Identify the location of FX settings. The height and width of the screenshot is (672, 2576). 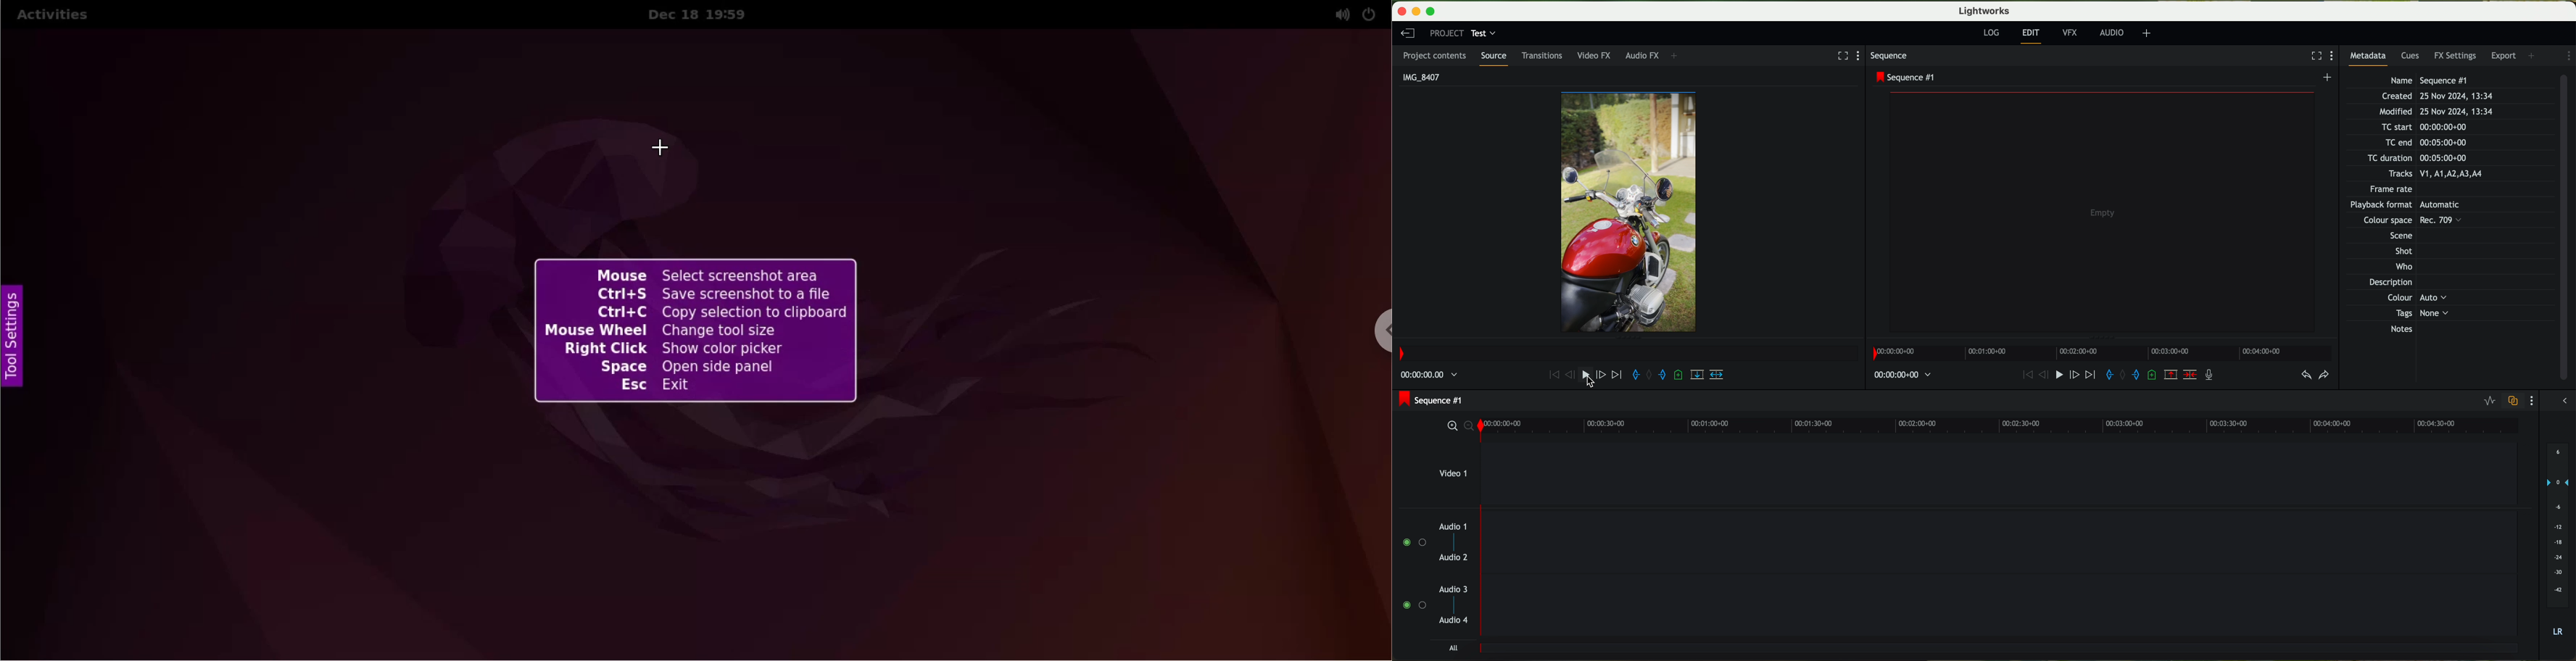
(2456, 55).